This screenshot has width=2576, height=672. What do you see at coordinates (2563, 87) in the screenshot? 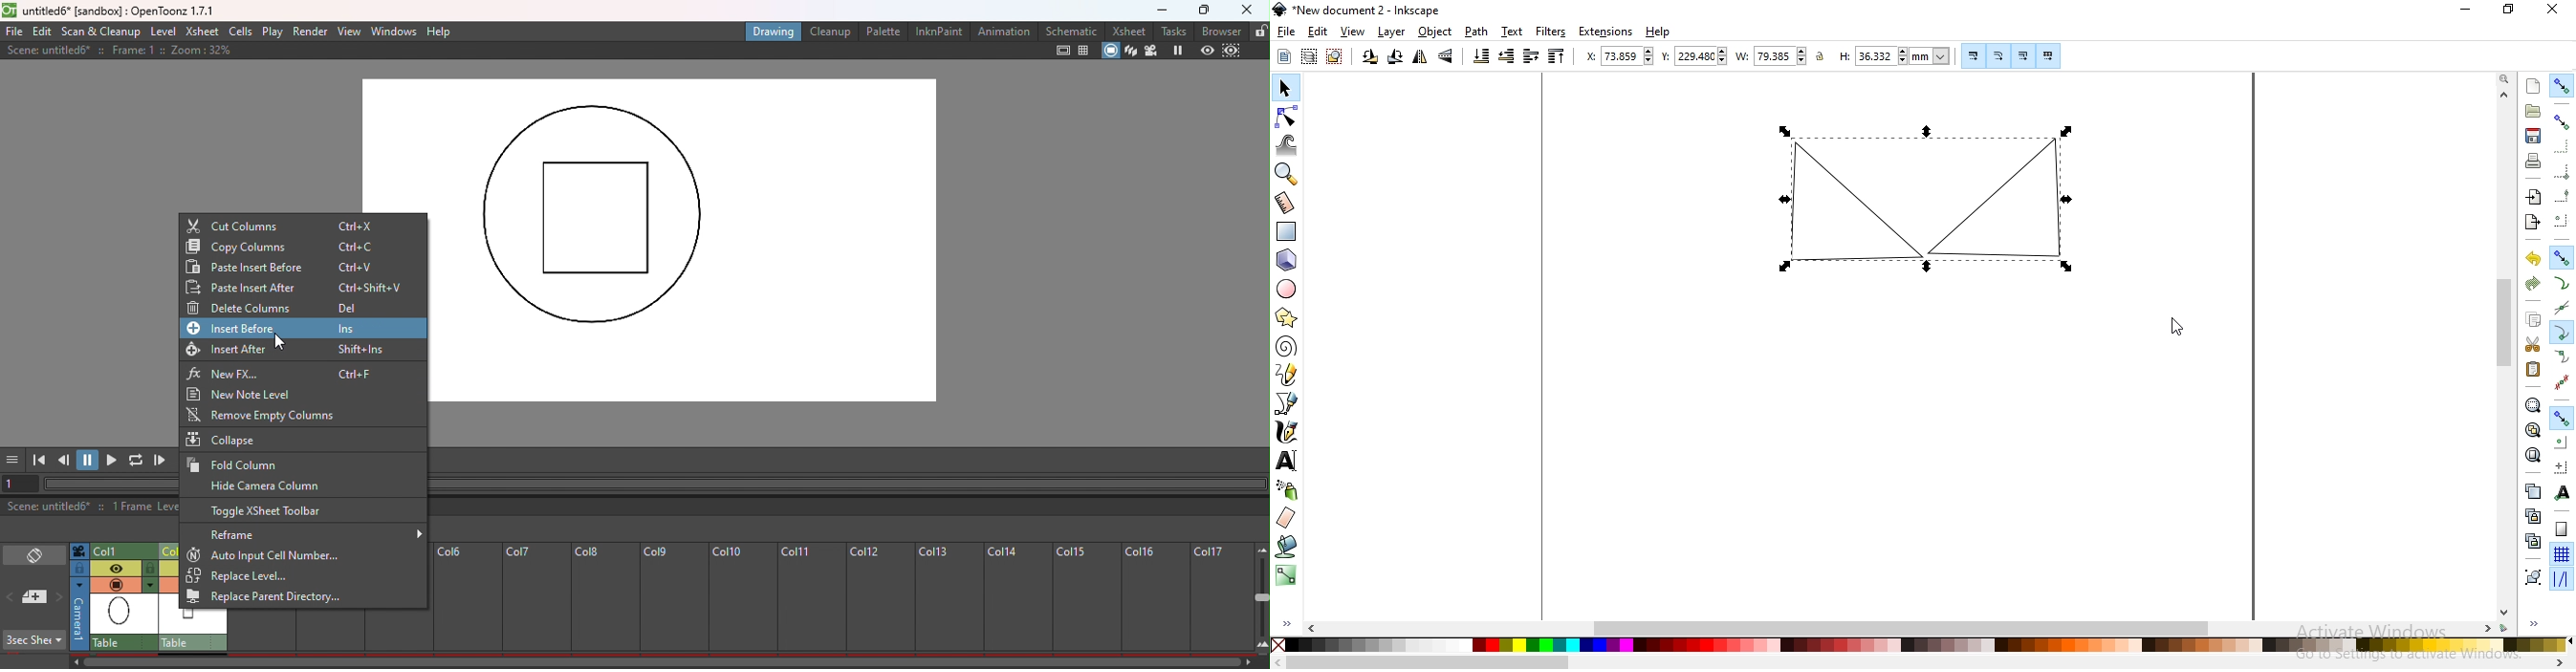
I see `enable snapping` at bounding box center [2563, 87].